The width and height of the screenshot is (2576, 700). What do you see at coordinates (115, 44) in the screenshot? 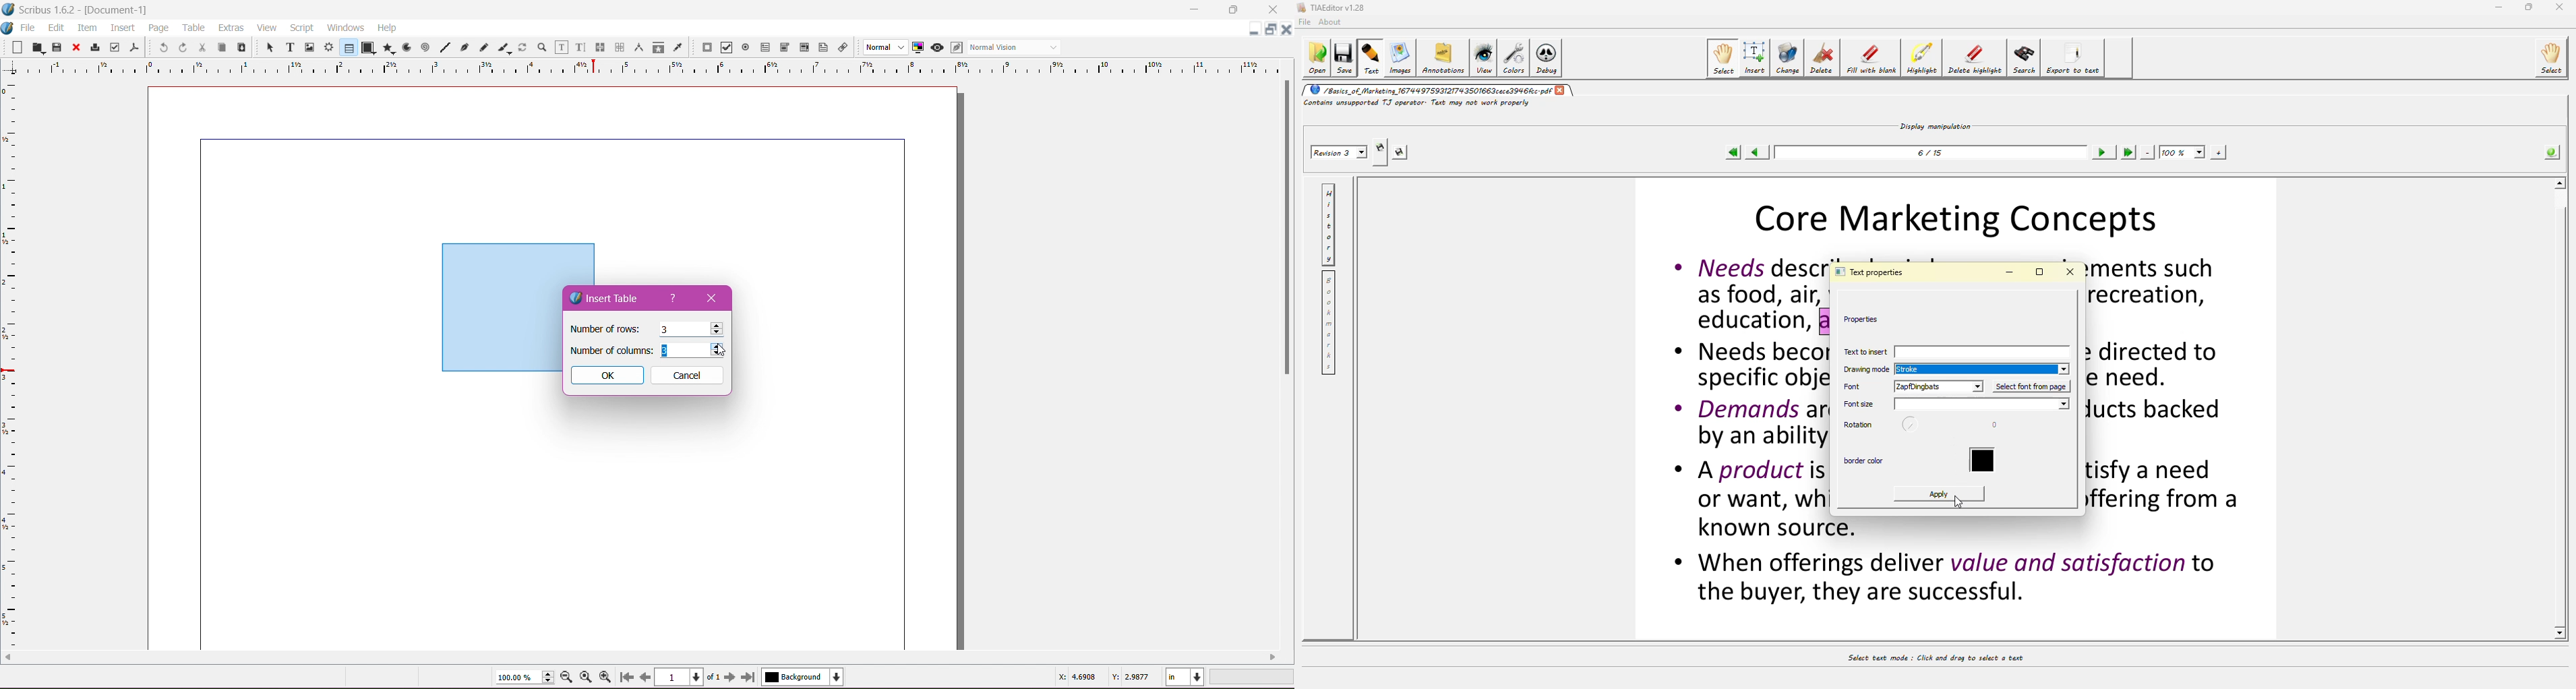
I see `Preflight Verifier` at bounding box center [115, 44].